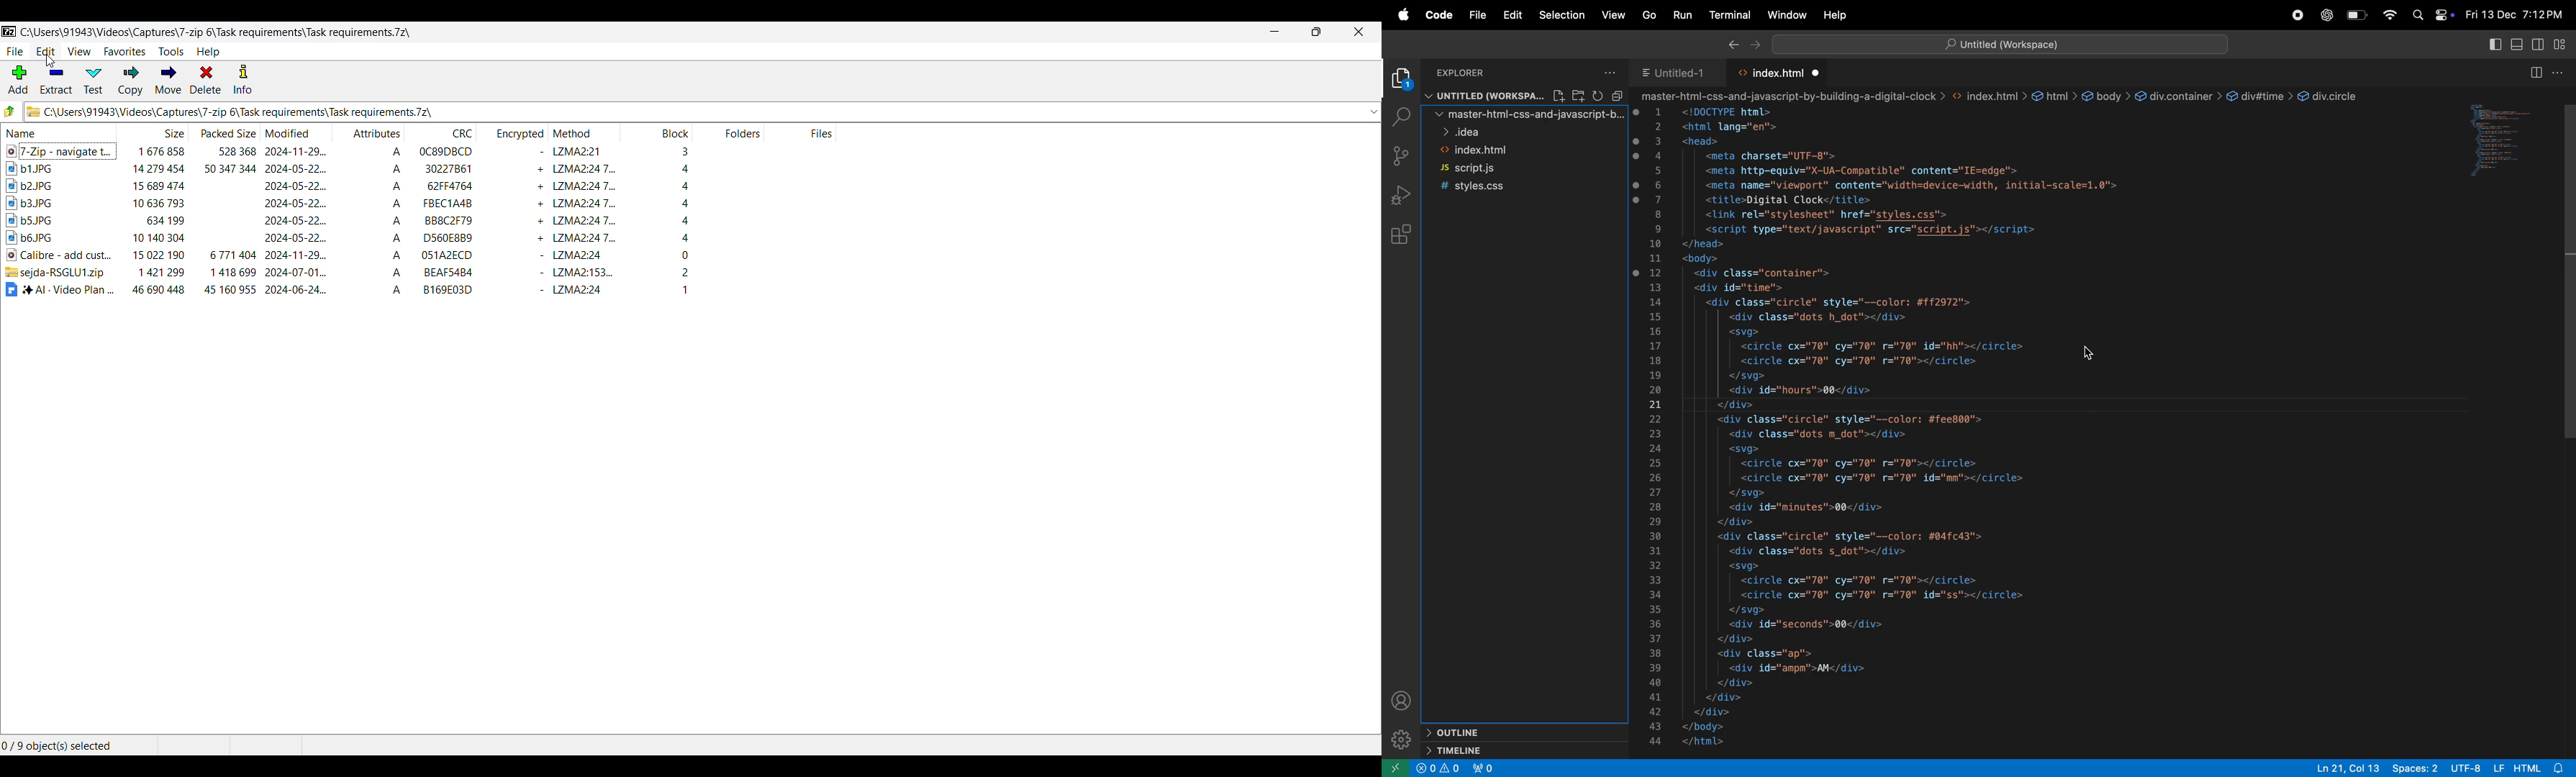 Image resolution: width=2576 pixels, height=784 pixels. What do you see at coordinates (18, 79) in the screenshot?
I see `Add` at bounding box center [18, 79].